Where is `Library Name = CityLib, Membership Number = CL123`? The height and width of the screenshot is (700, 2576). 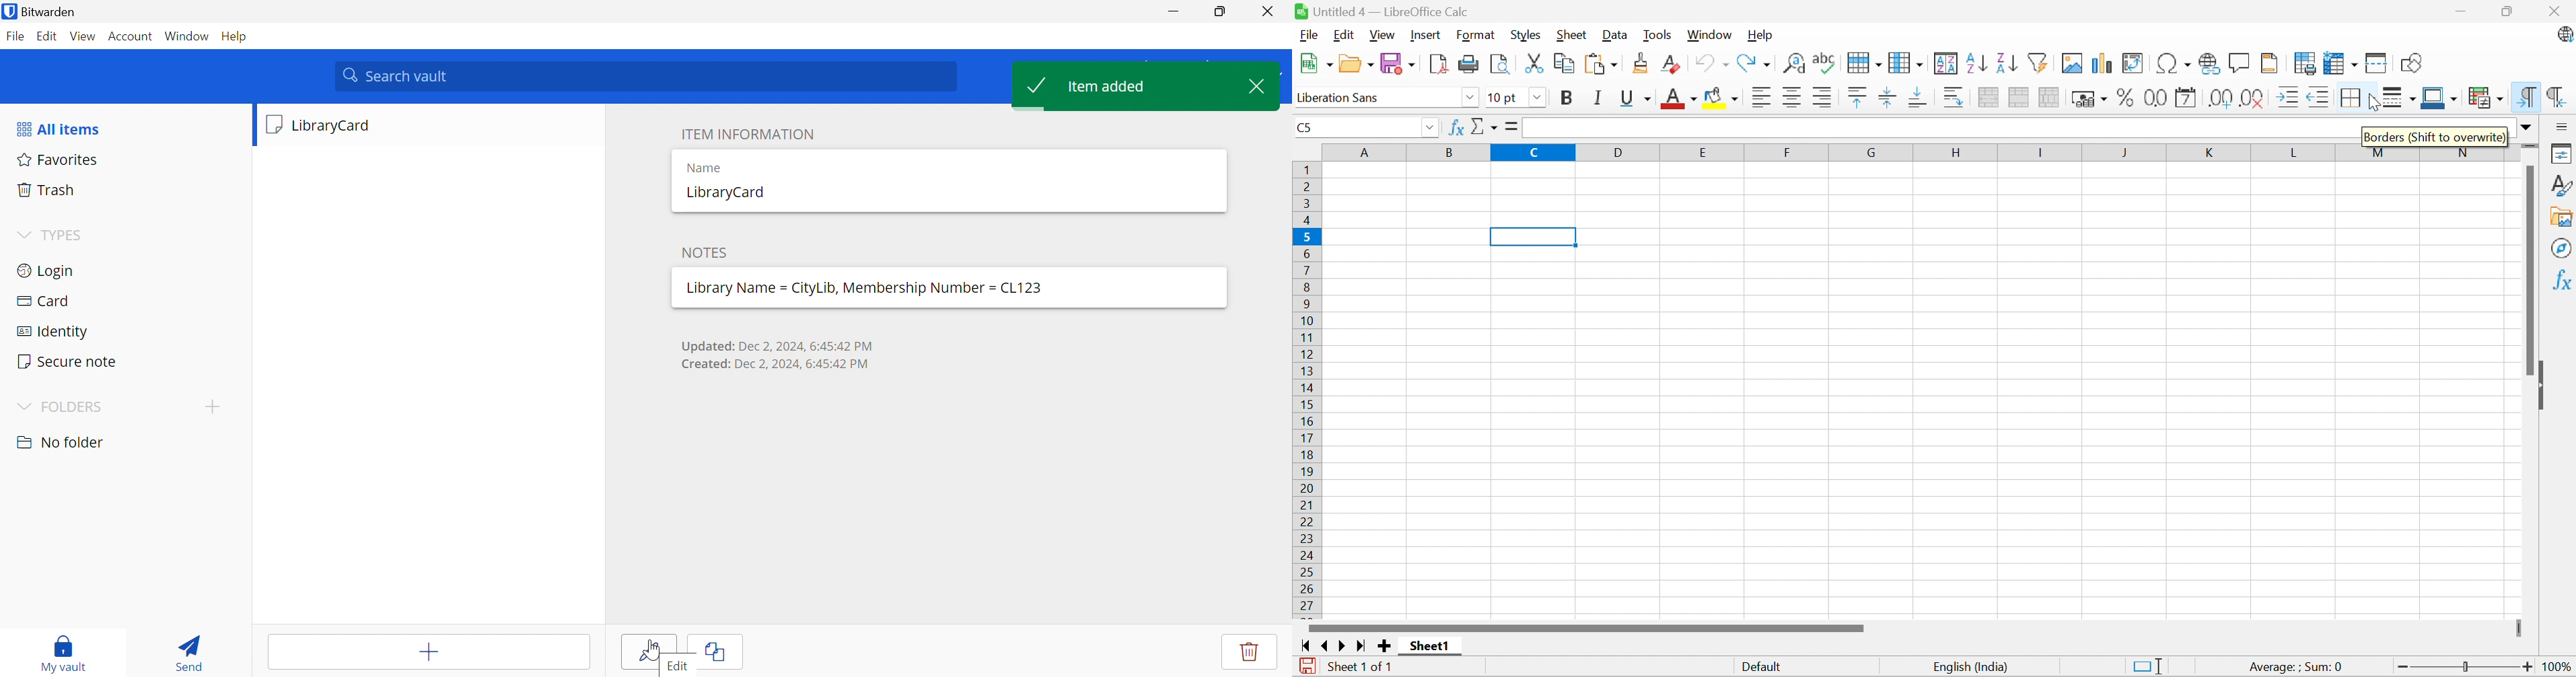
Library Name = CityLib, Membership Number = CL123 is located at coordinates (866, 289).